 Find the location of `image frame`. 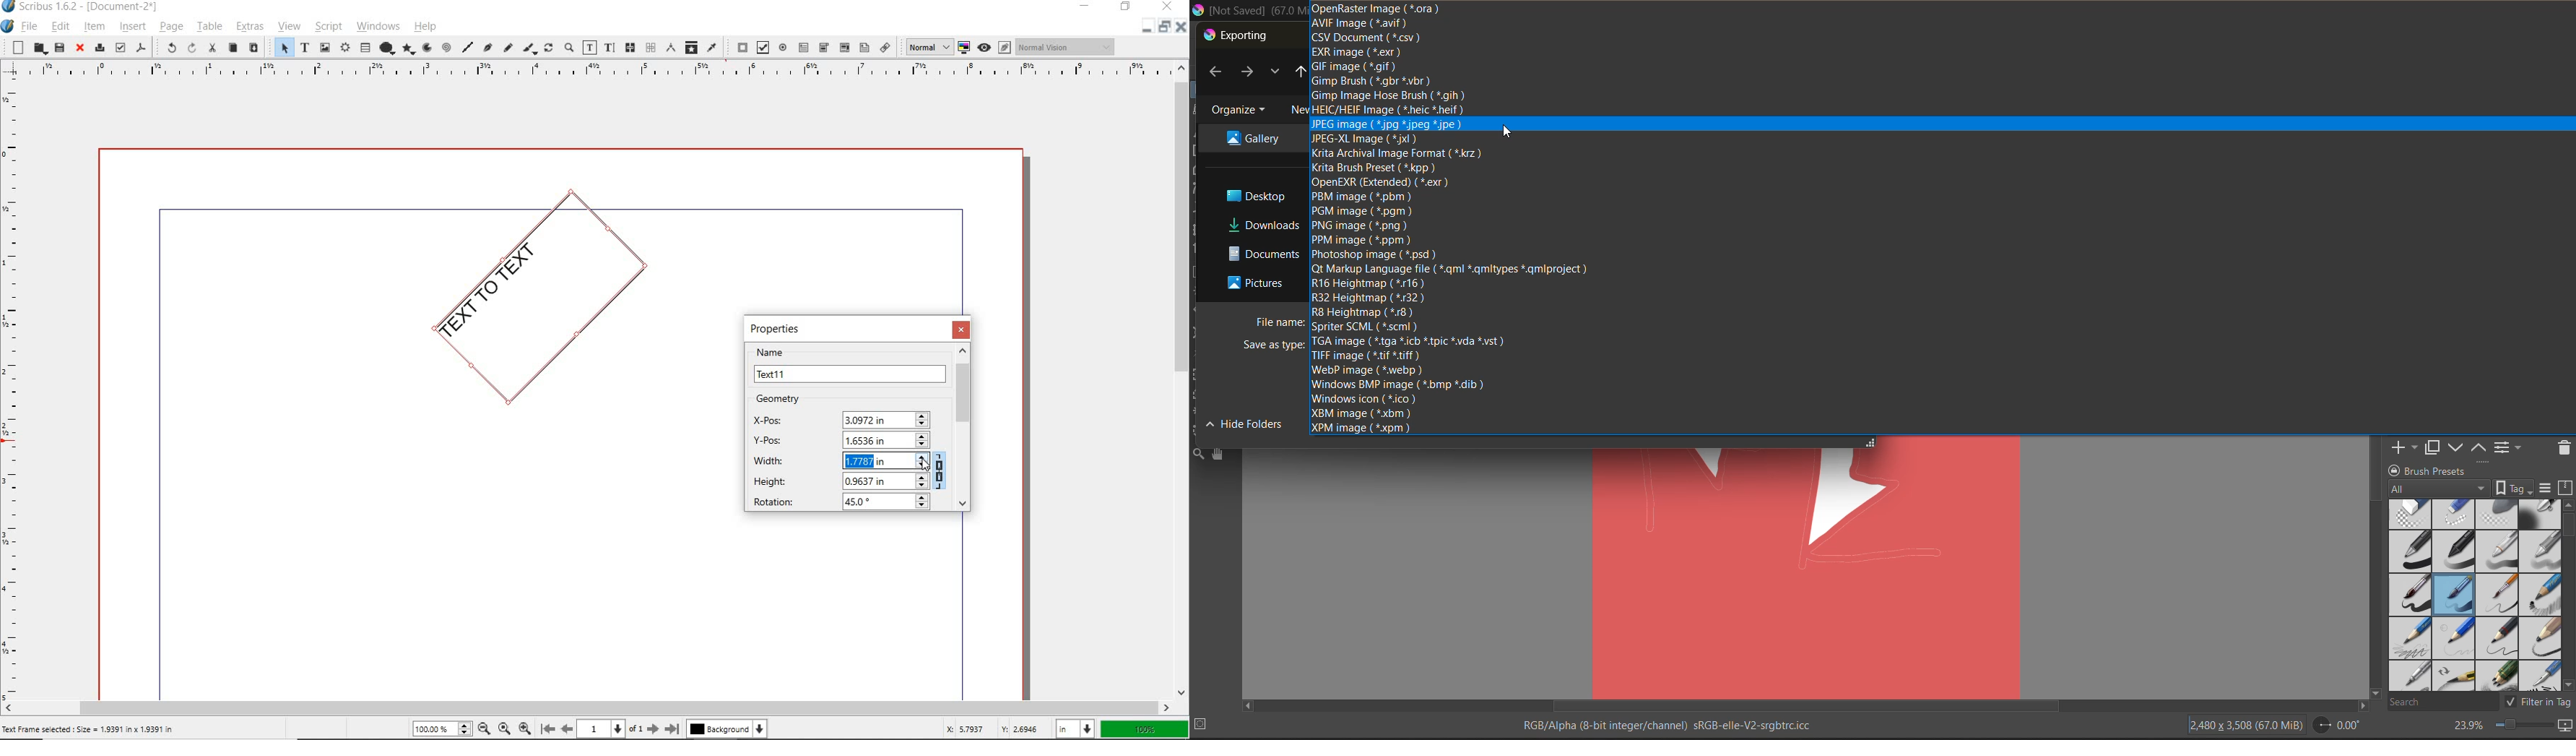

image frame is located at coordinates (326, 49).